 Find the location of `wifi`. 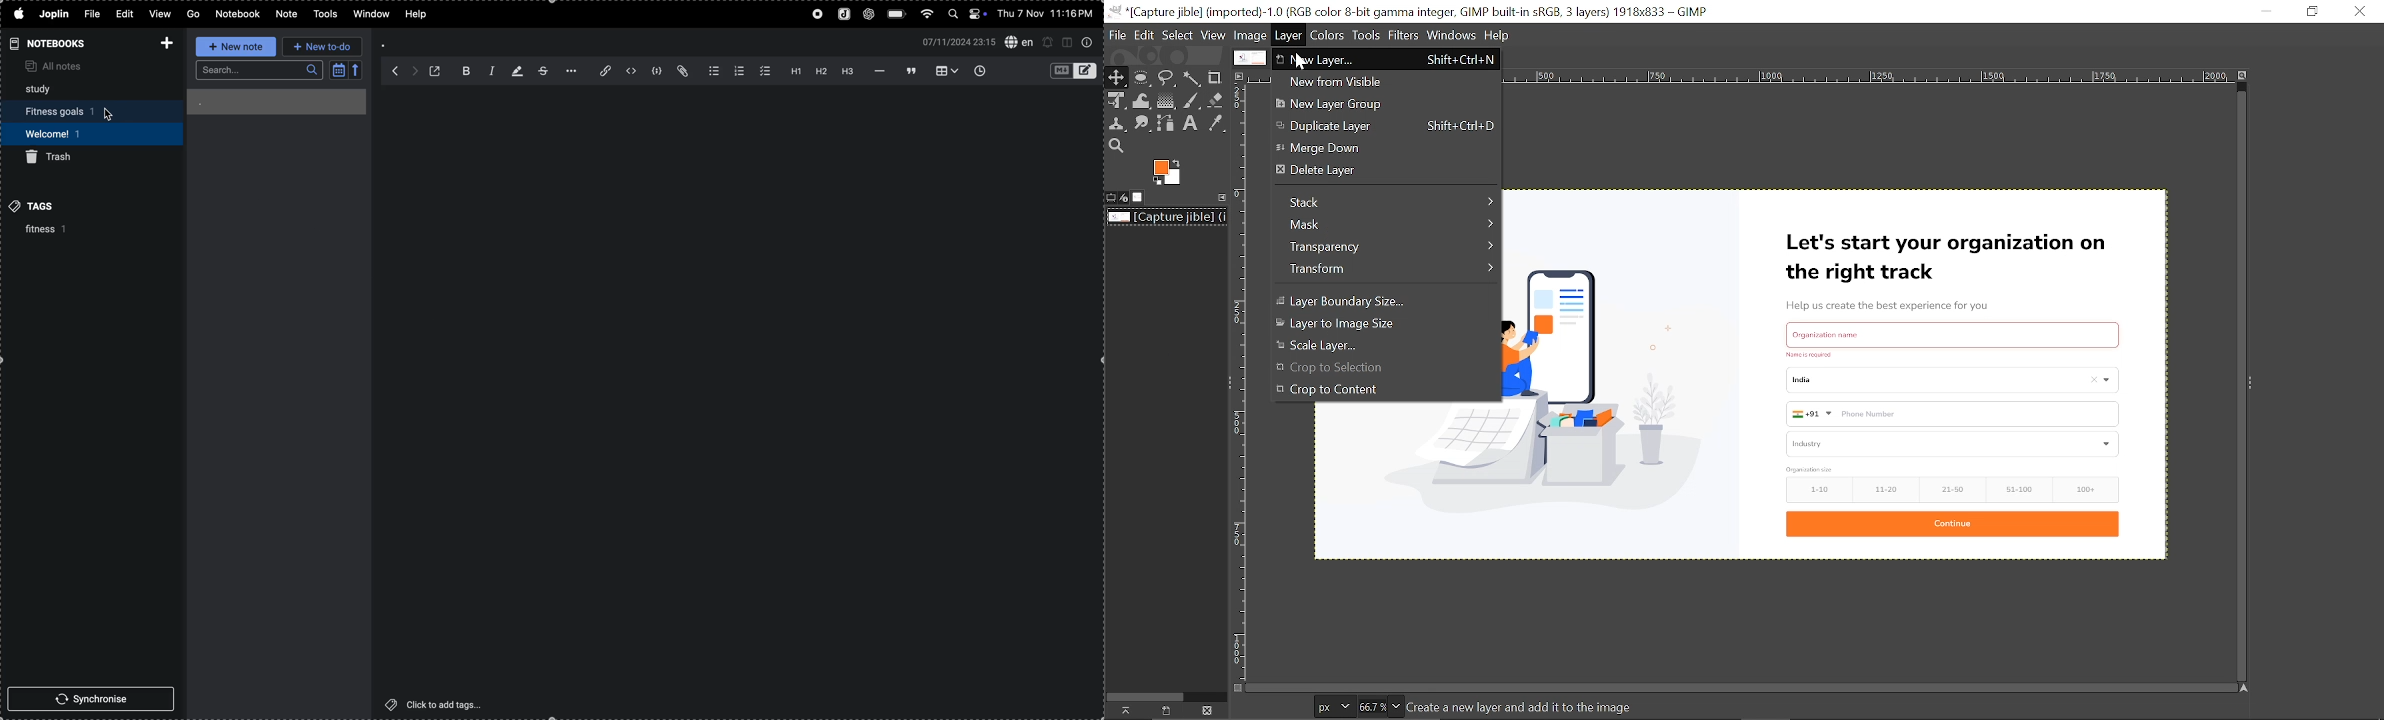

wifi is located at coordinates (927, 14).